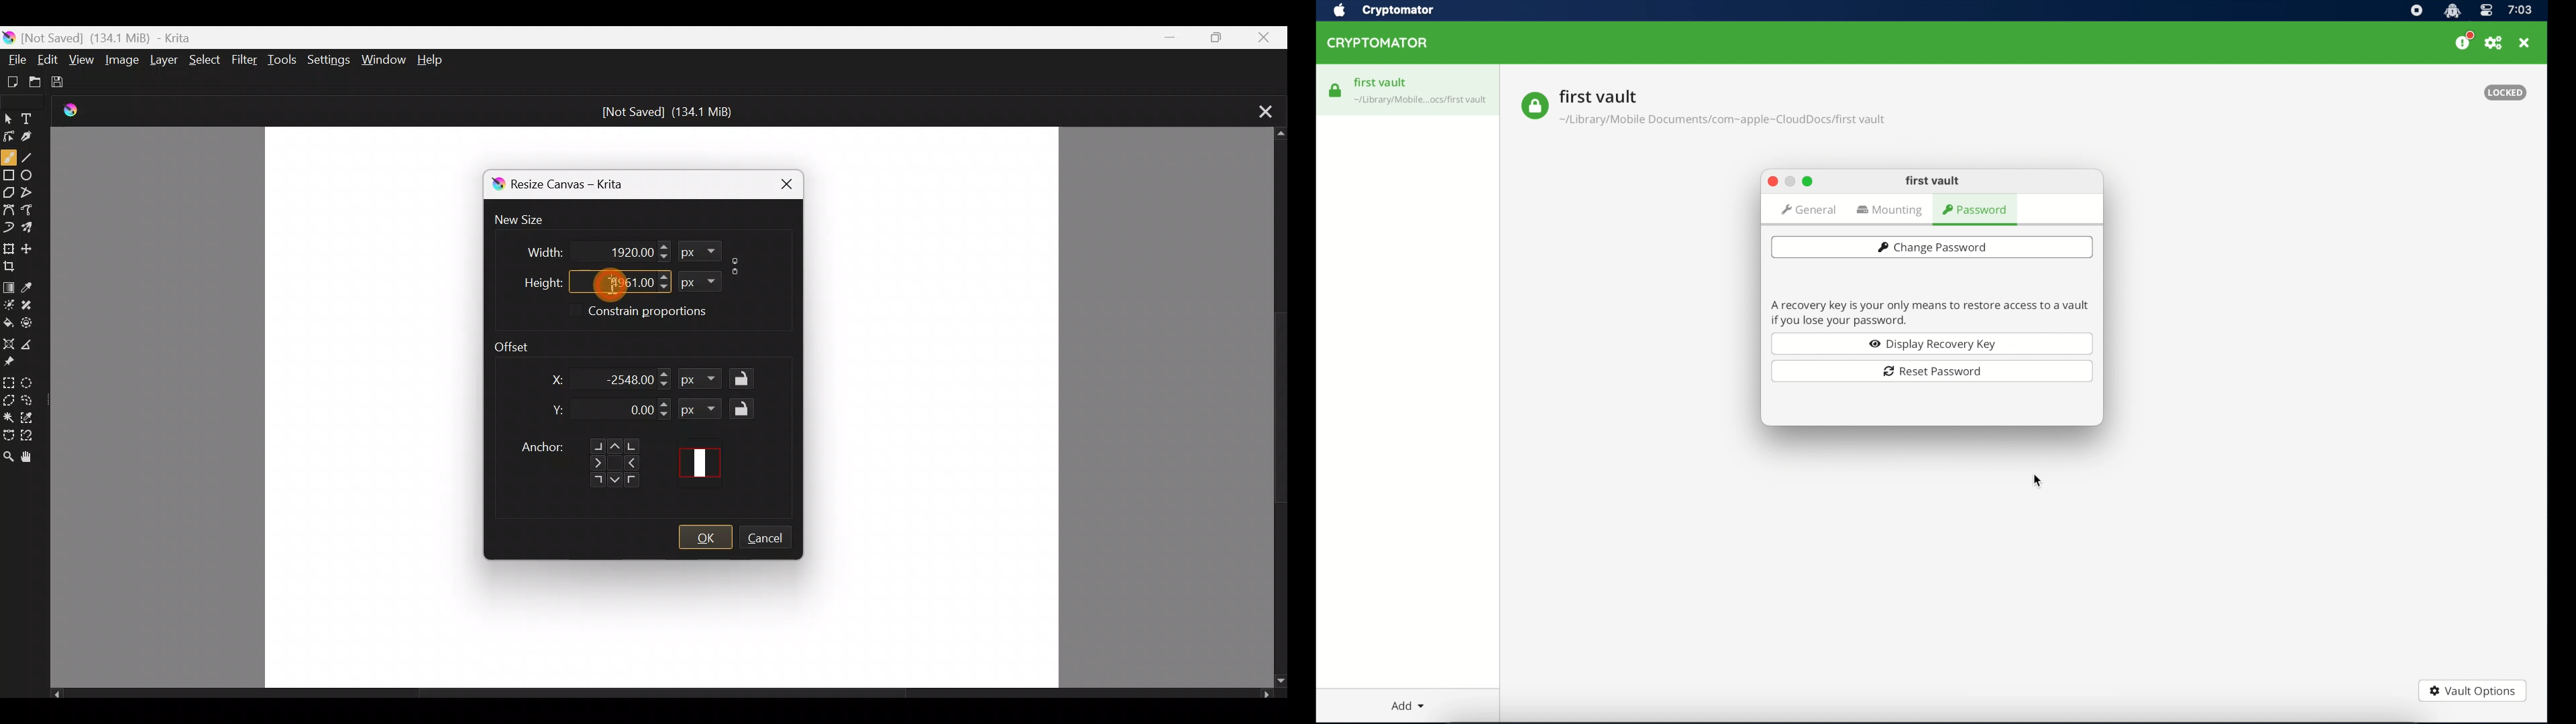 This screenshot has height=728, width=2576. Describe the element at coordinates (41, 82) in the screenshot. I see `Open an existing document` at that location.